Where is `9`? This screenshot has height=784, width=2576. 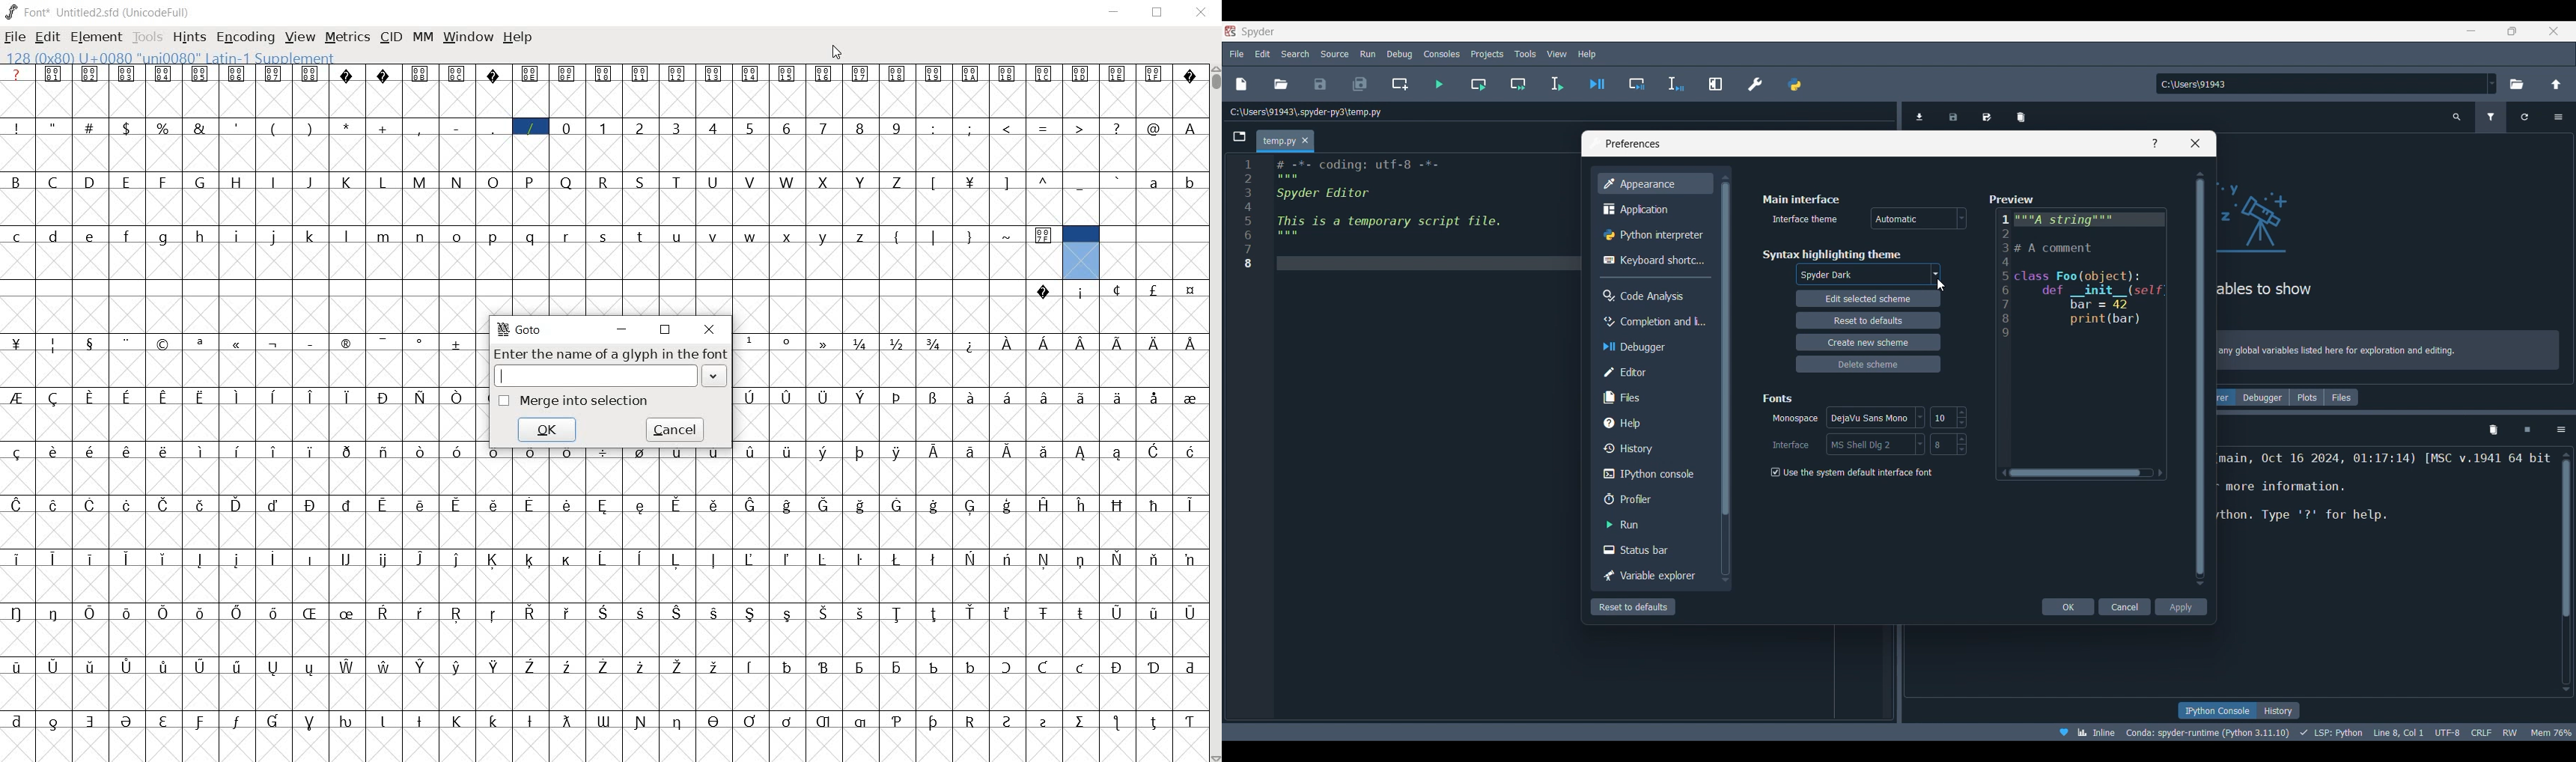 9 is located at coordinates (898, 127).